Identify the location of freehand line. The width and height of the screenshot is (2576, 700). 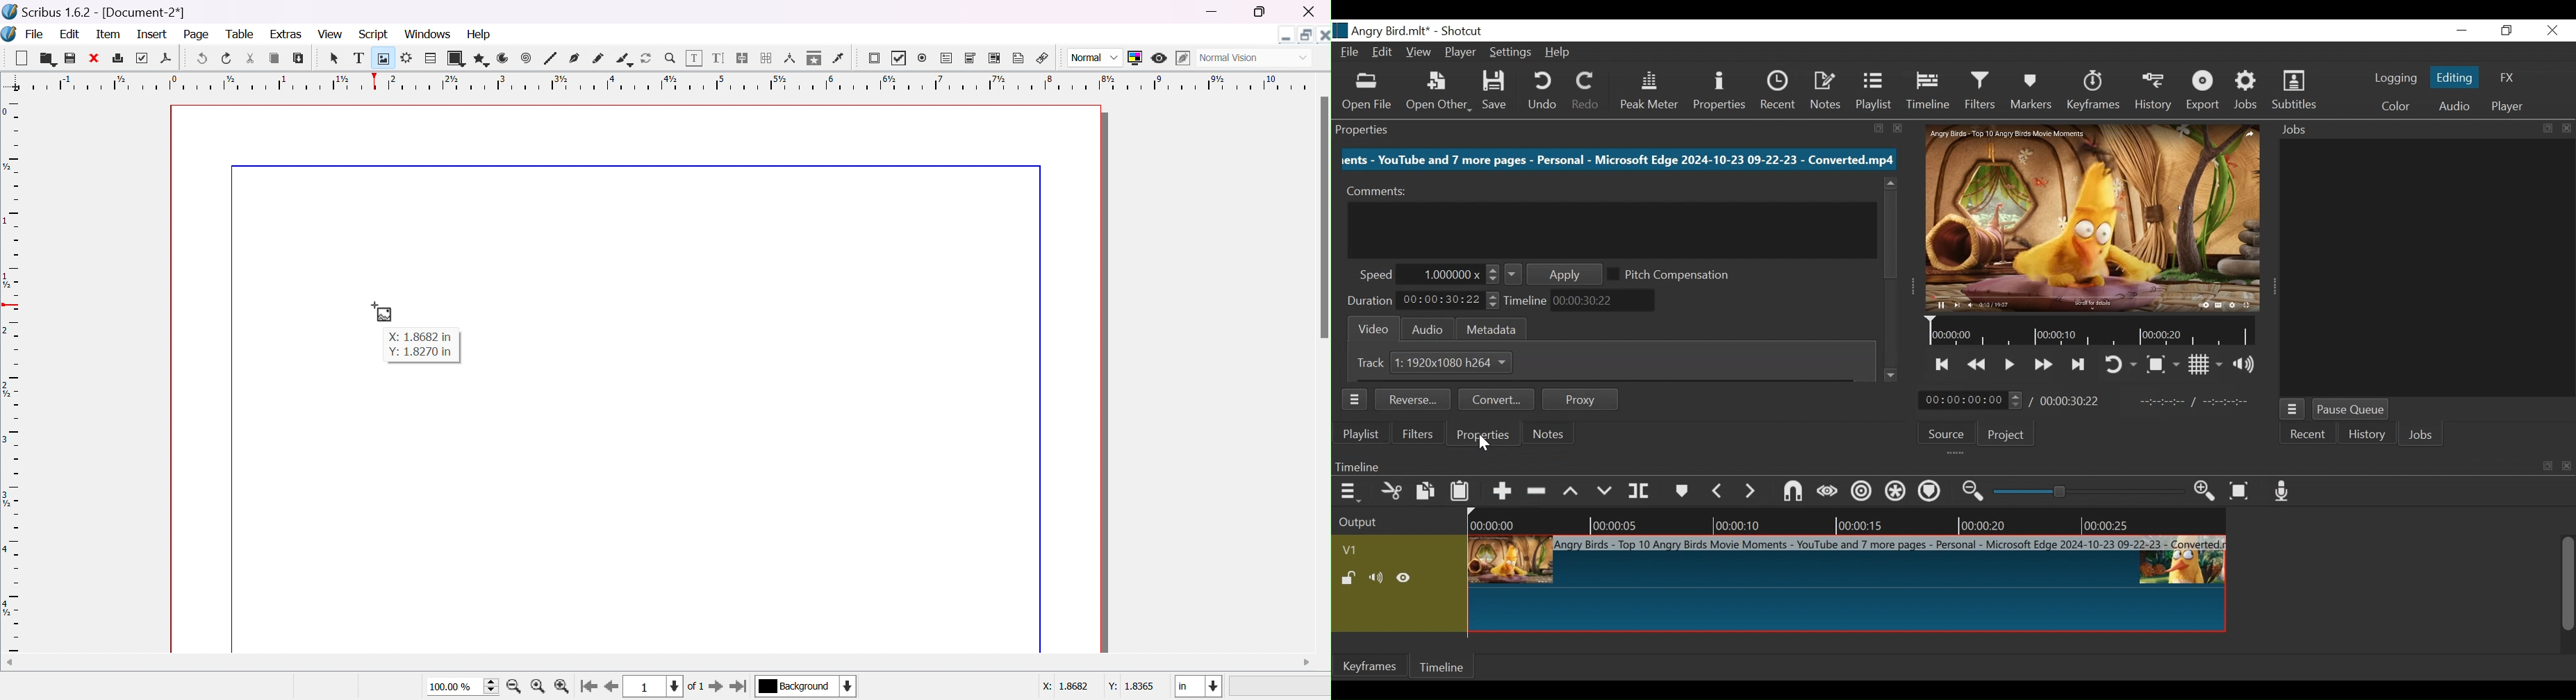
(598, 58).